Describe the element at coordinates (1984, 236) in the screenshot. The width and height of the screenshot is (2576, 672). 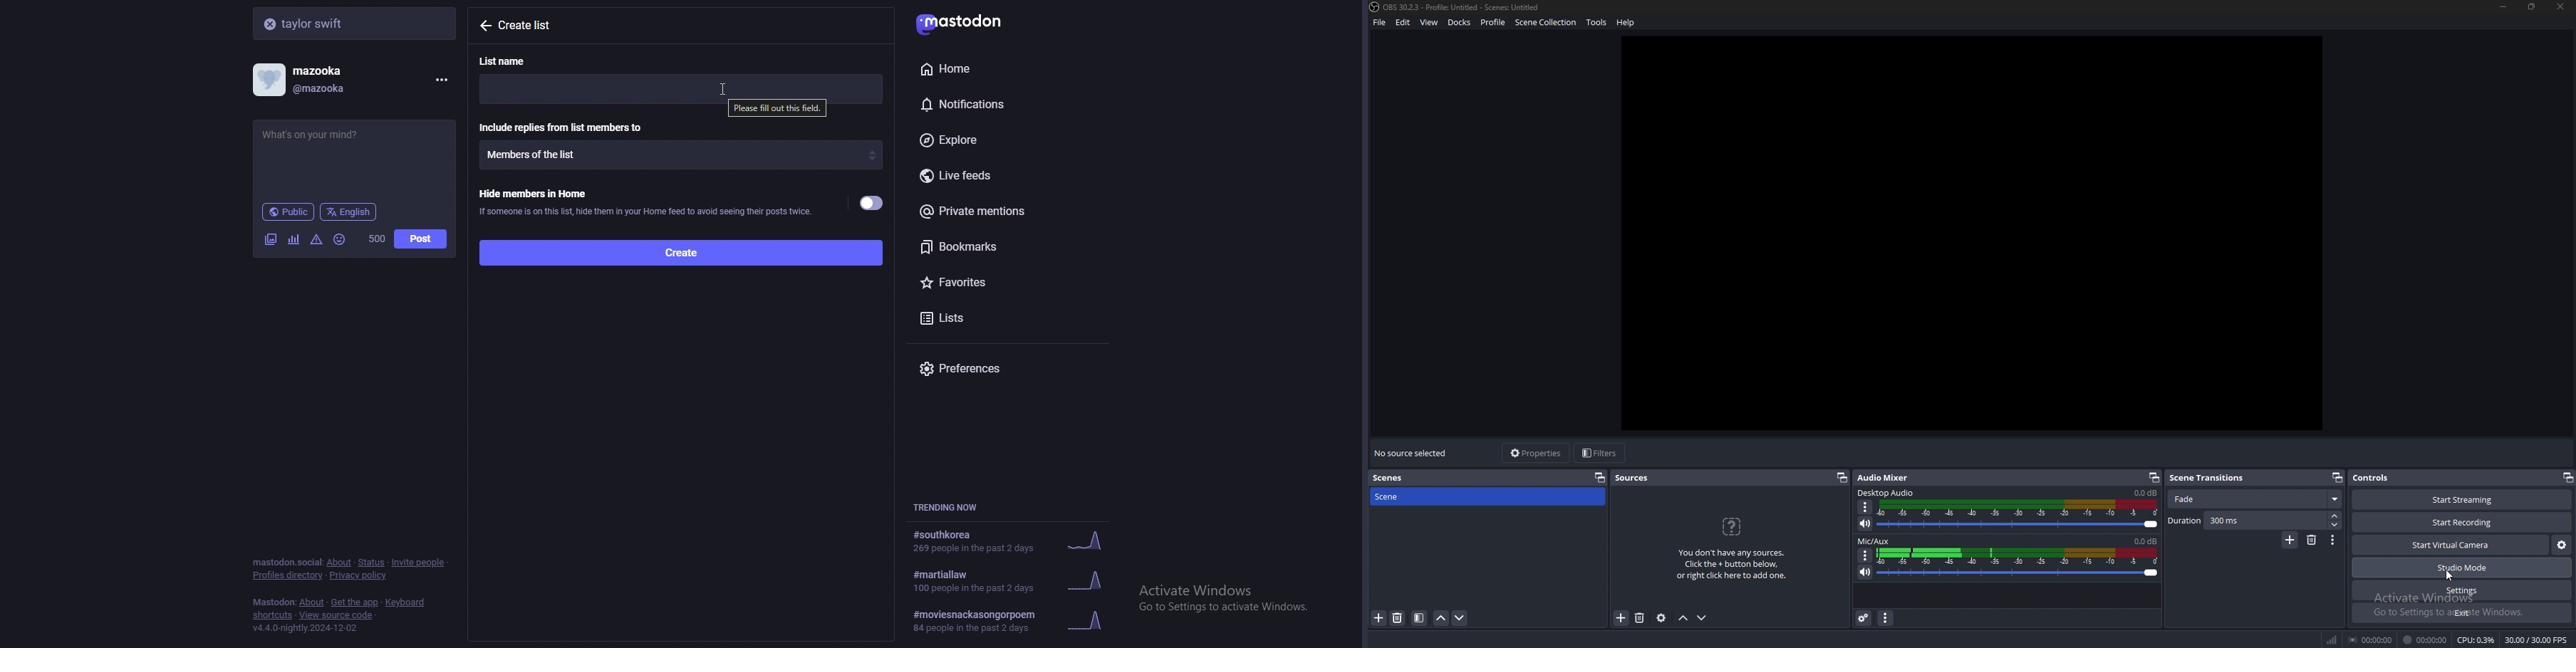
I see `workspace` at that location.